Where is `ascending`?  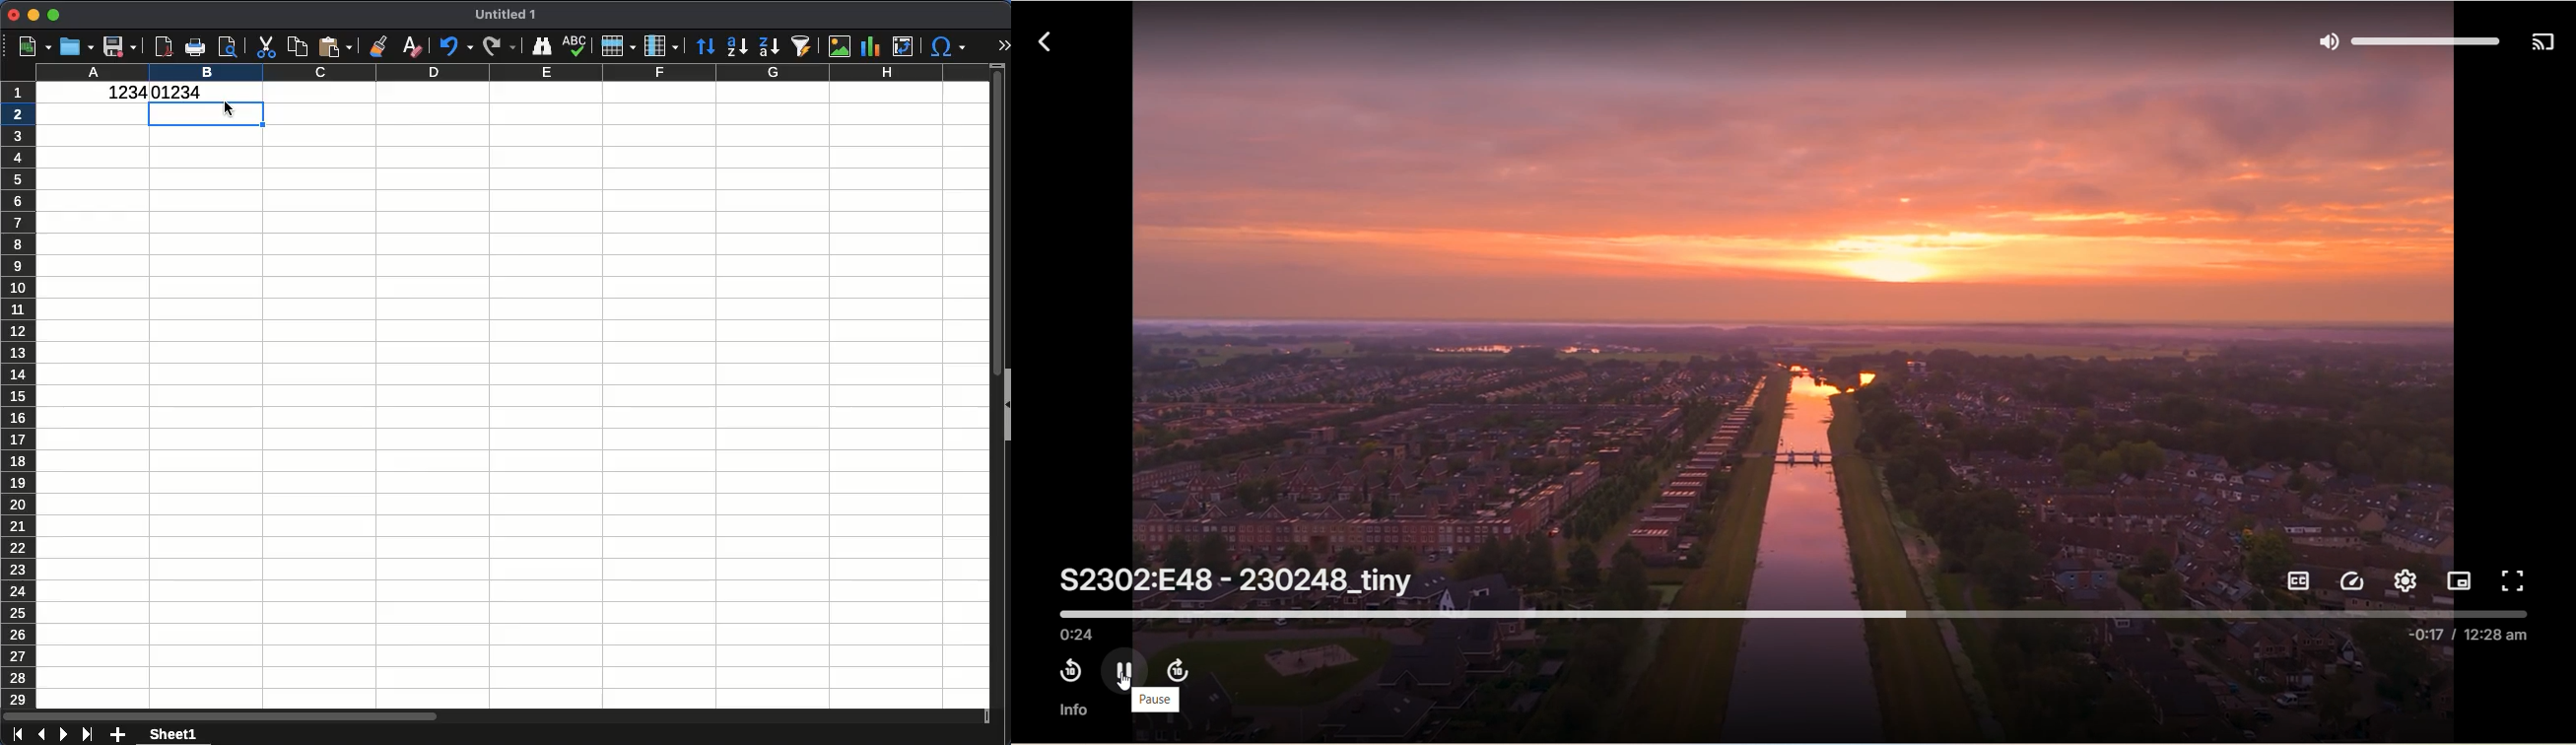 ascending is located at coordinates (736, 46).